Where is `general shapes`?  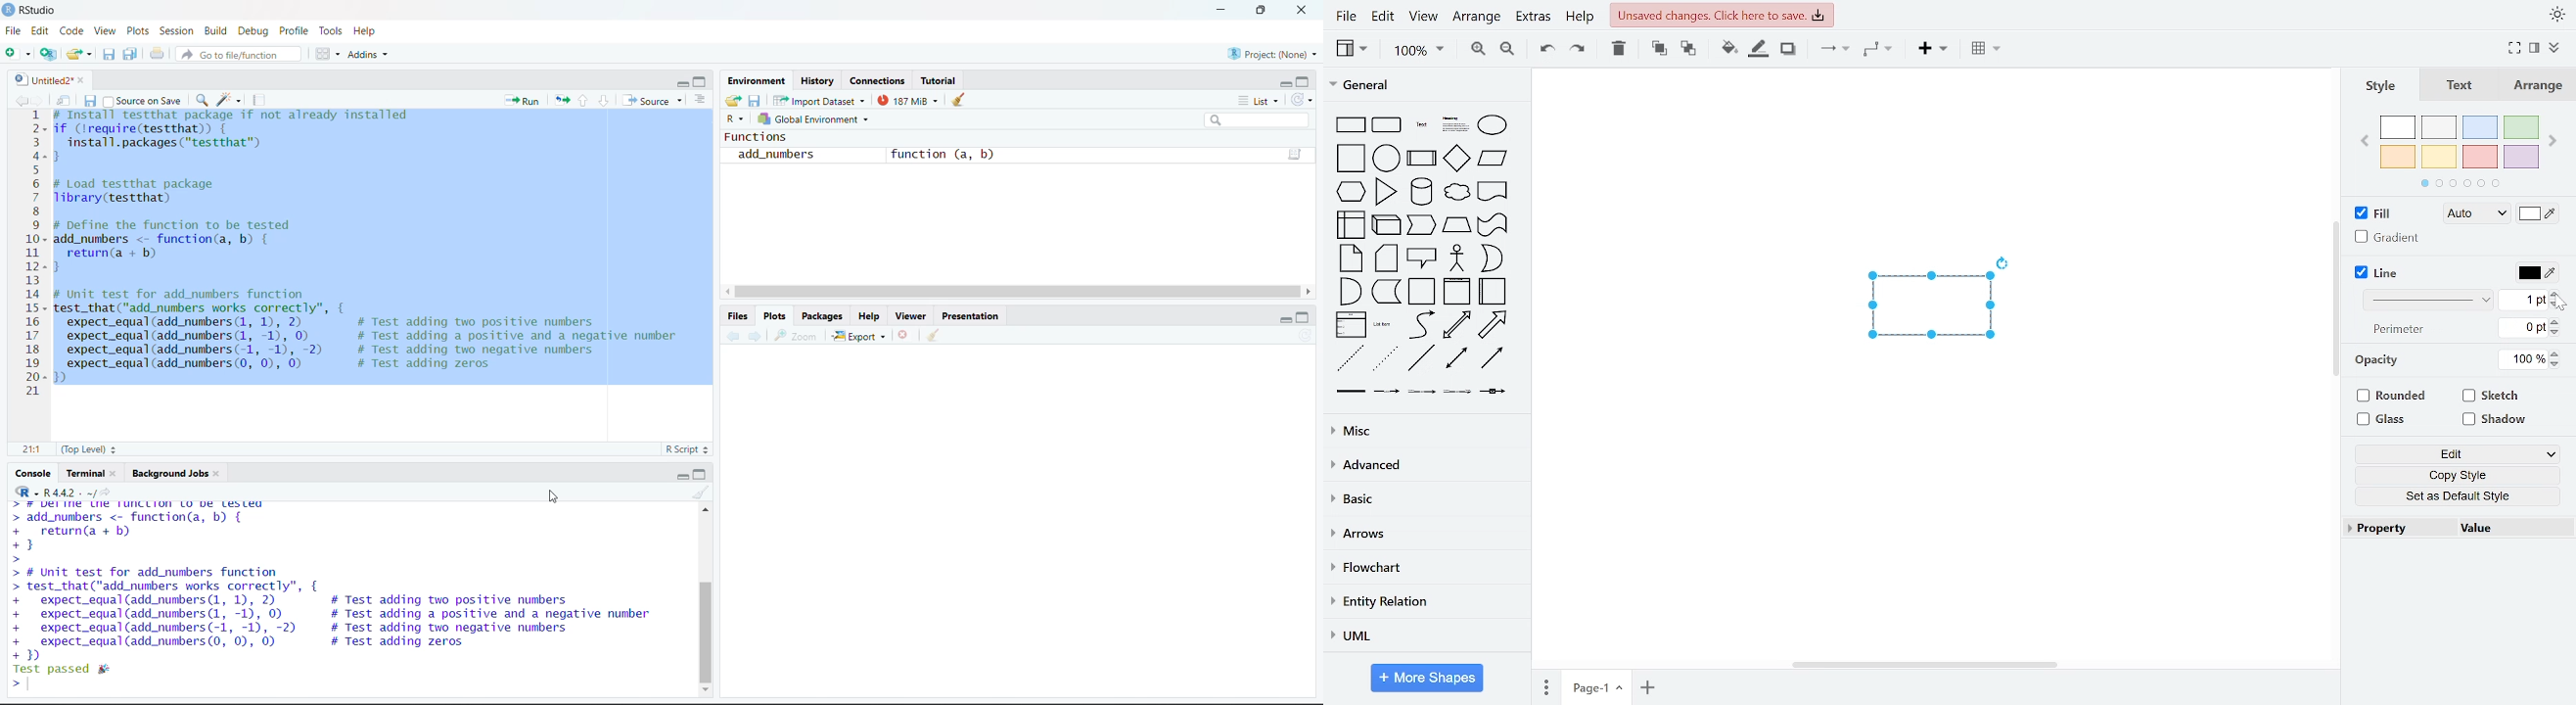 general shapes is located at coordinates (1420, 225).